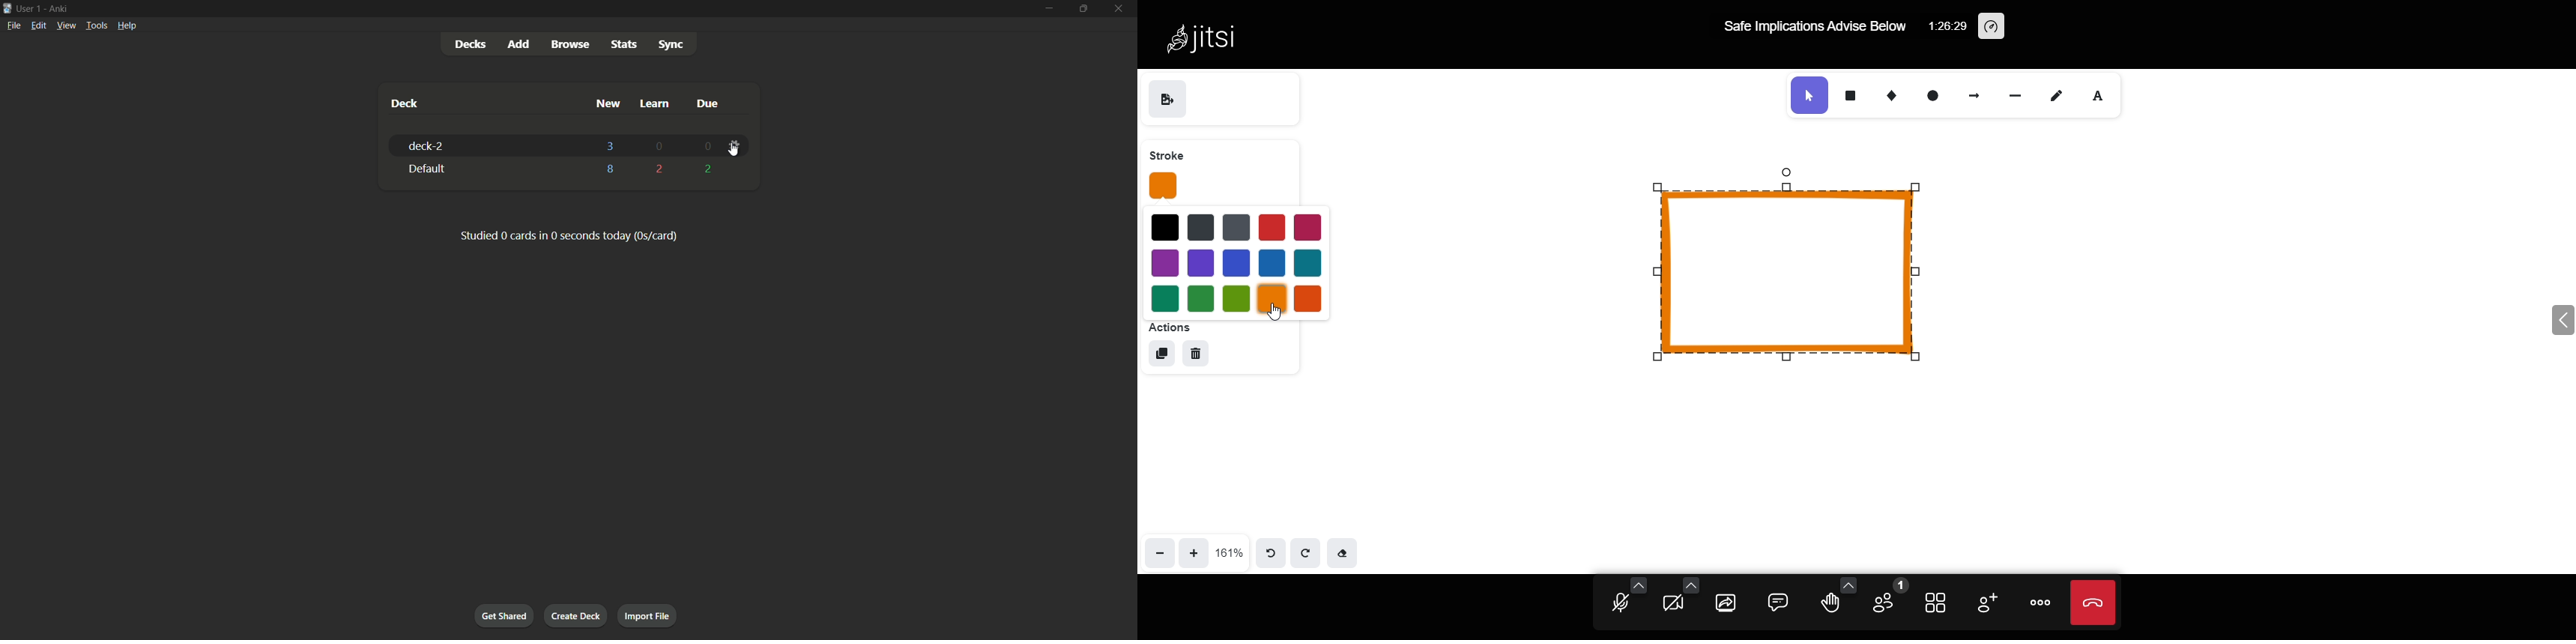 This screenshot has height=644, width=2576. I want to click on get shared, so click(506, 615).